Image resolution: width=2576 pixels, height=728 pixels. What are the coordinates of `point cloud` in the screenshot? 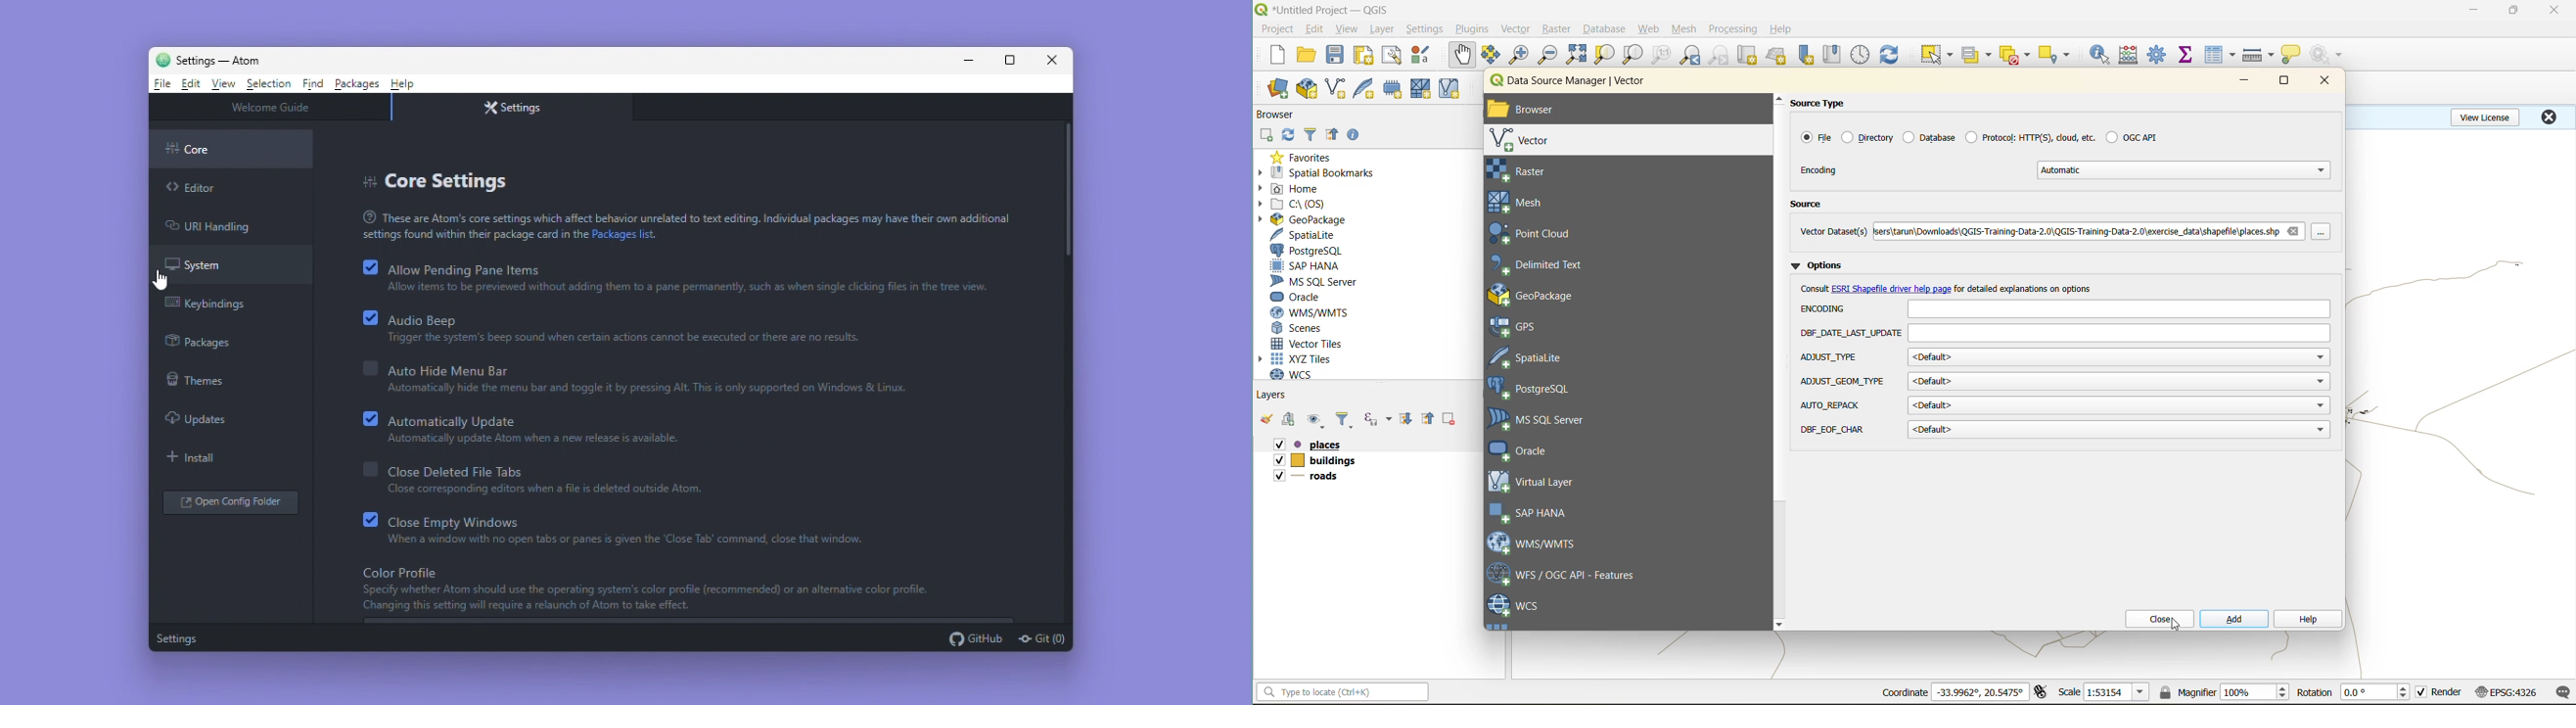 It's located at (1539, 235).